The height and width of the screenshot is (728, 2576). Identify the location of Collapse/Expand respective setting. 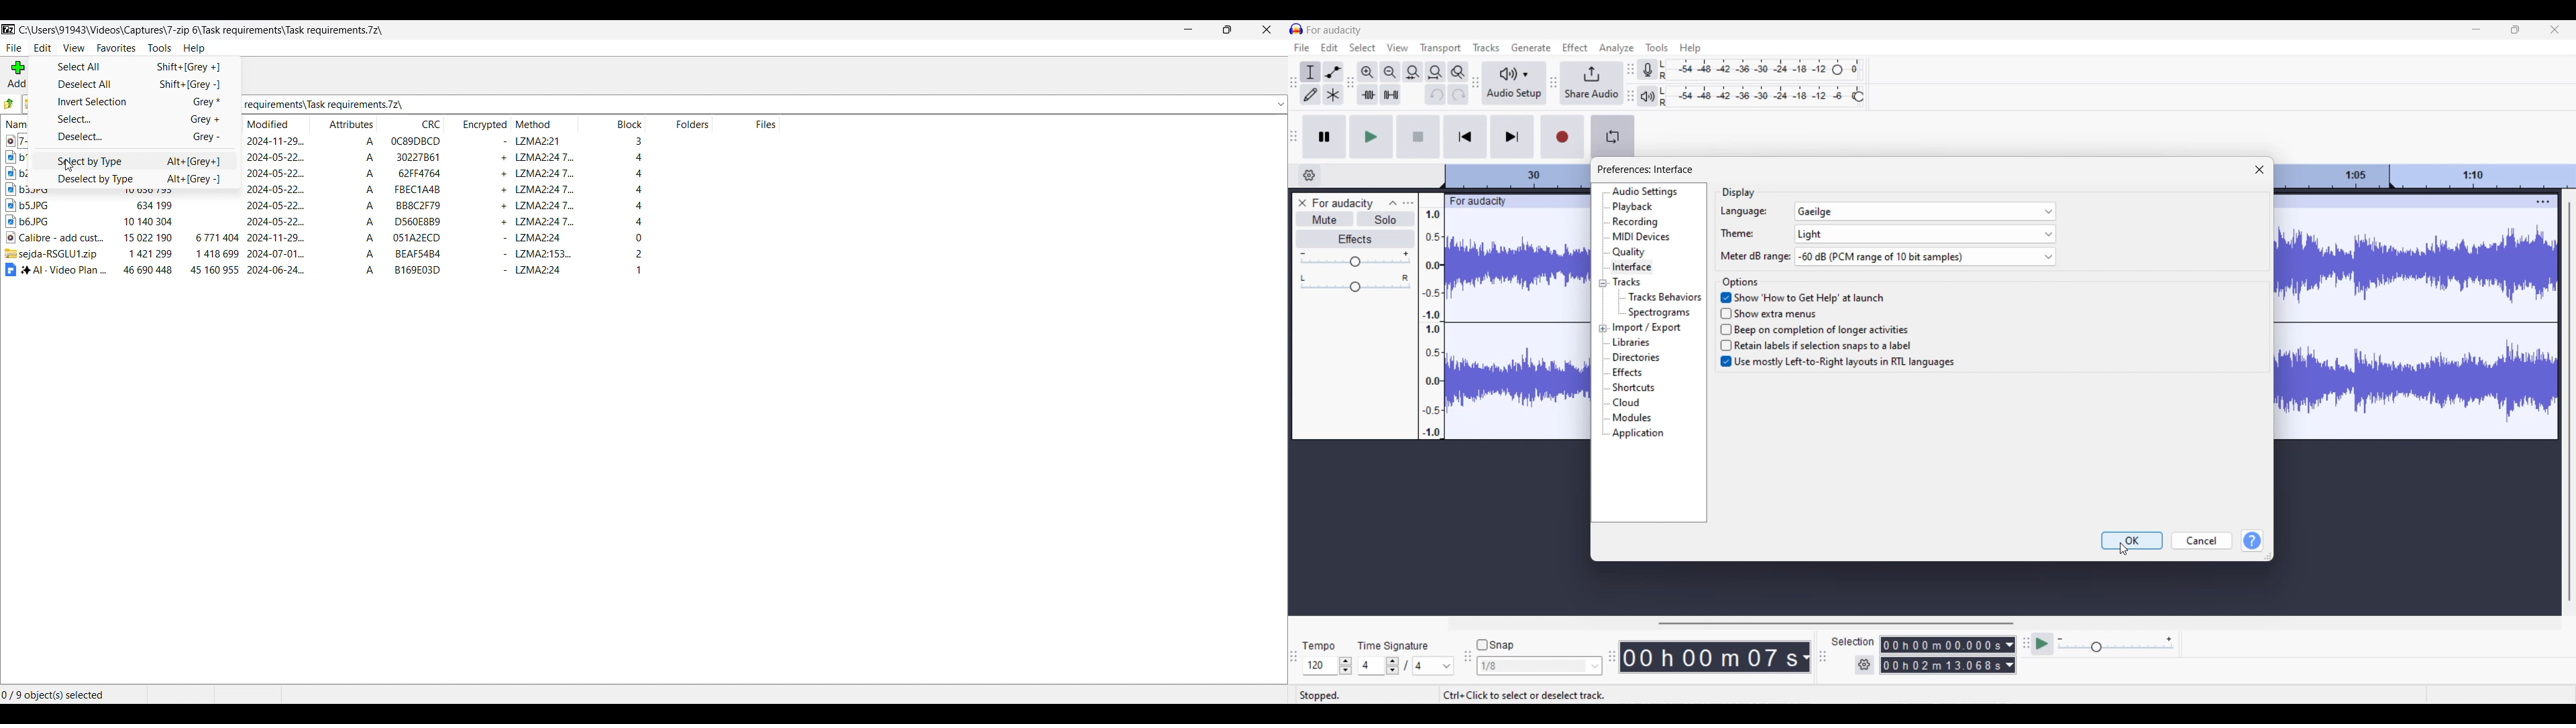
(1603, 306).